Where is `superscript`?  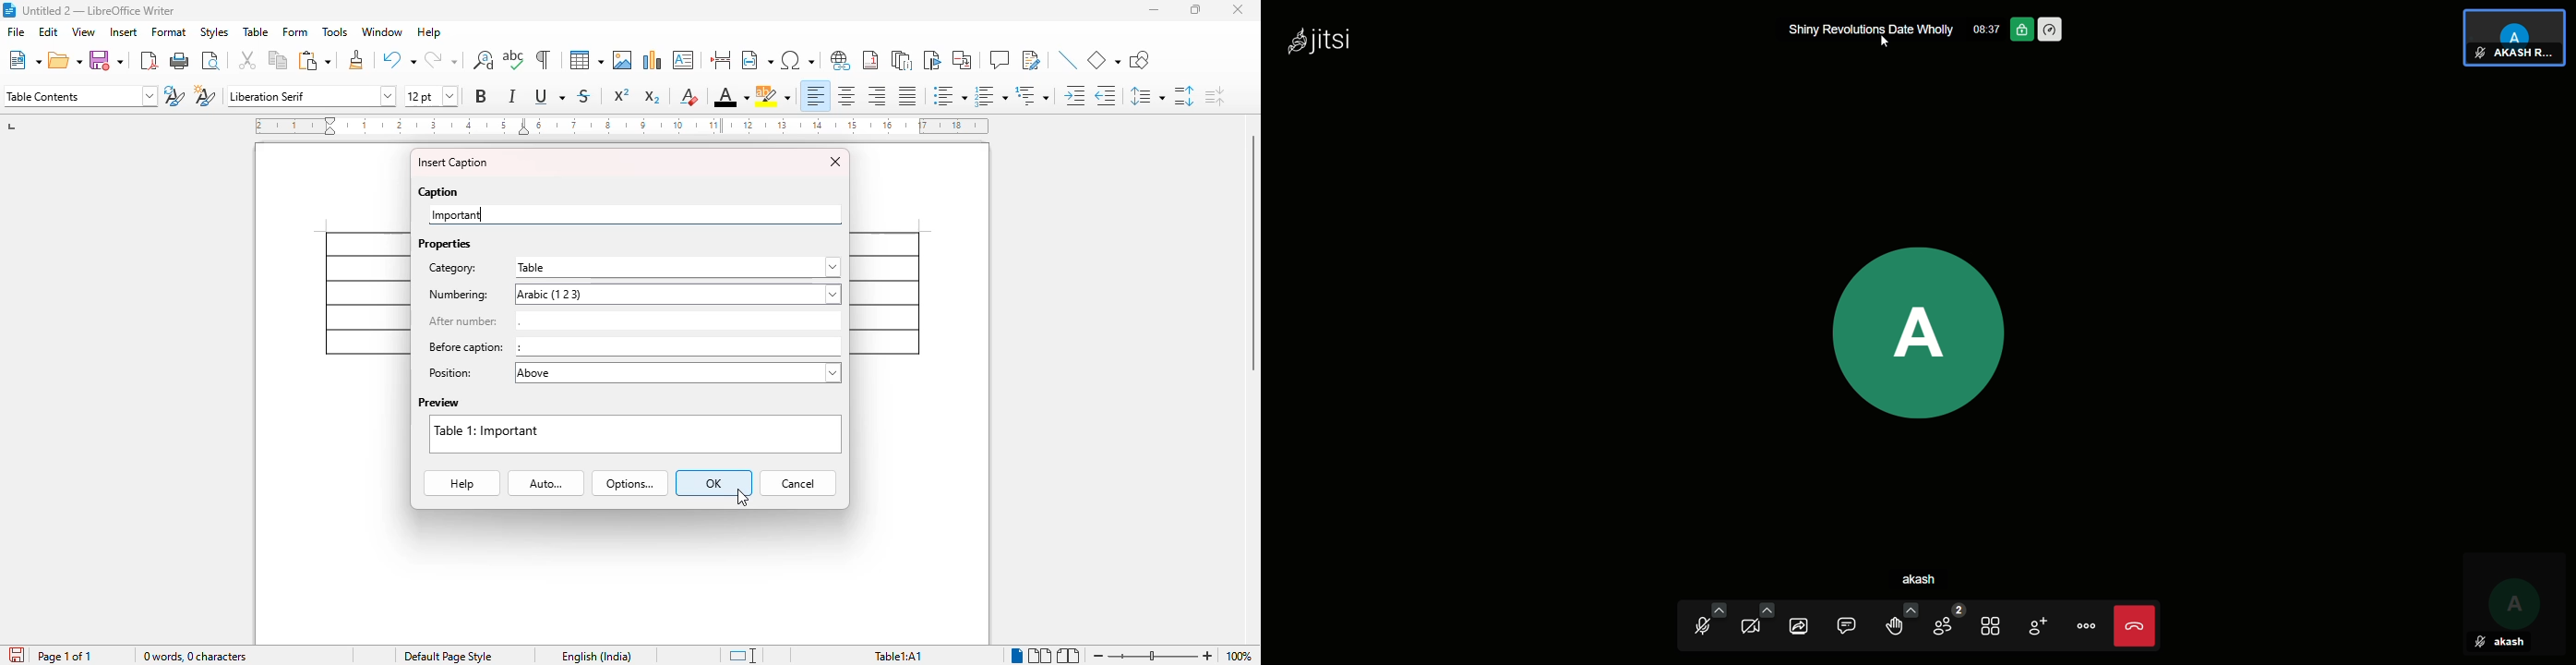
superscript is located at coordinates (622, 94).